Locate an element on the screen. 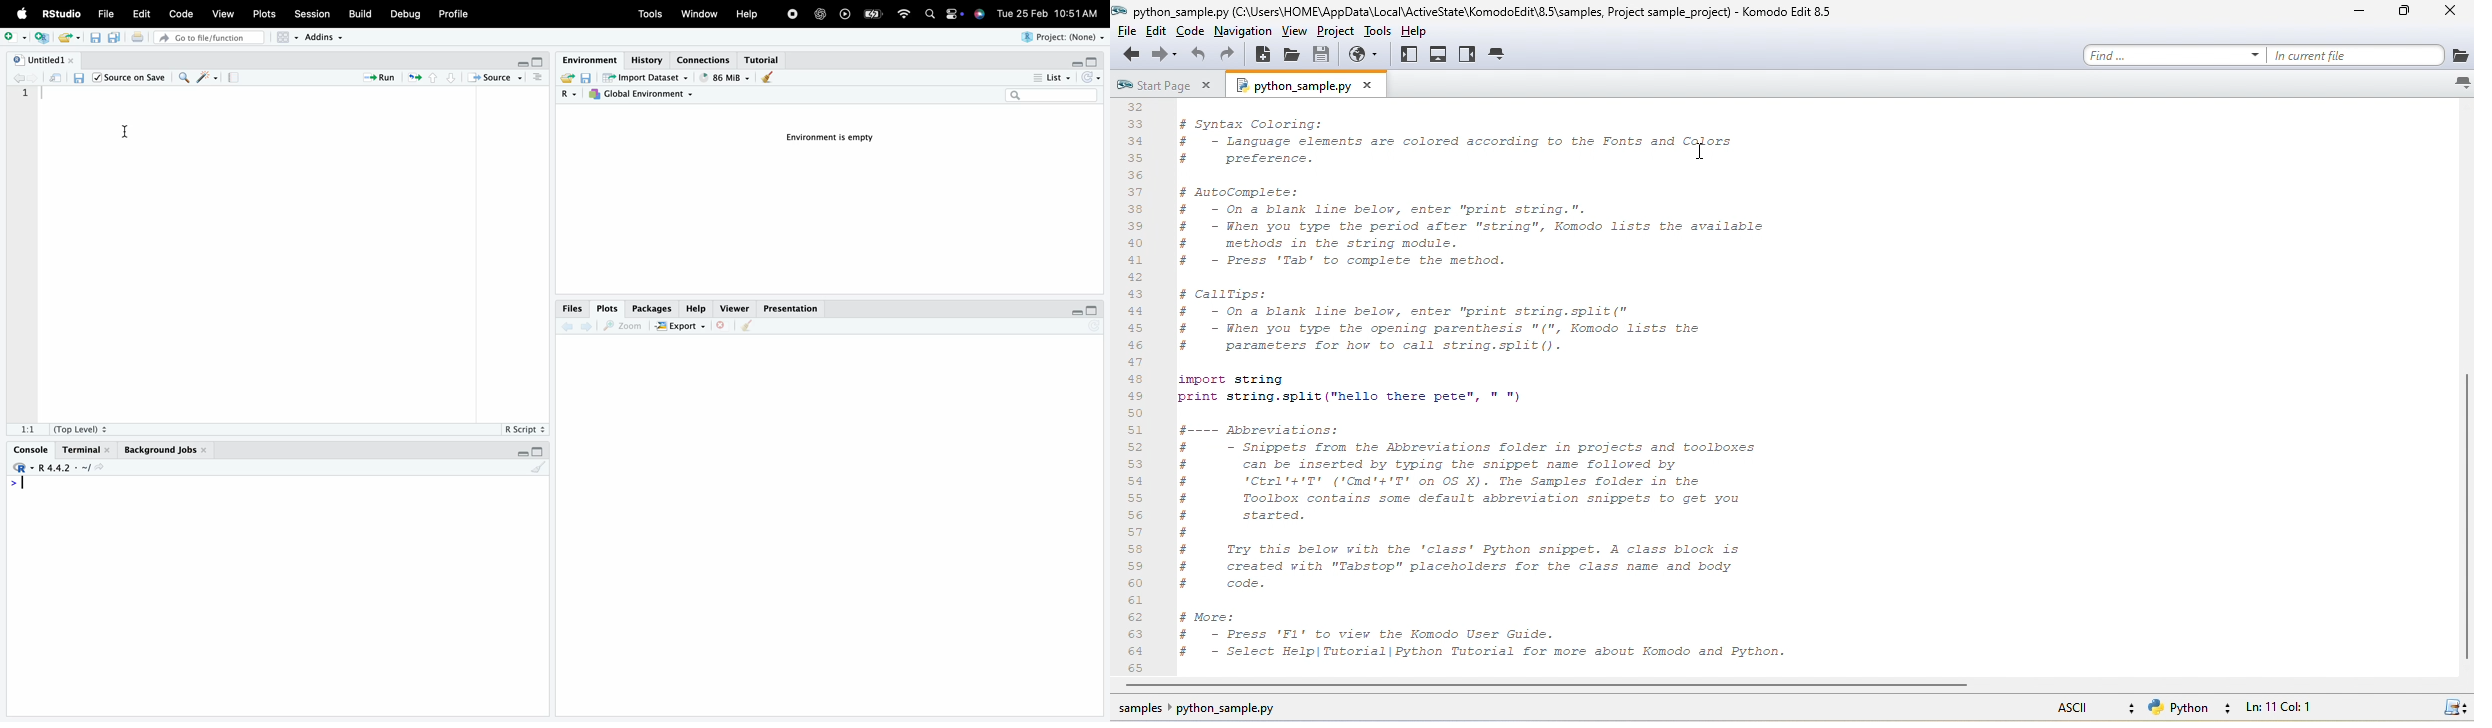  minimise is located at coordinates (520, 455).